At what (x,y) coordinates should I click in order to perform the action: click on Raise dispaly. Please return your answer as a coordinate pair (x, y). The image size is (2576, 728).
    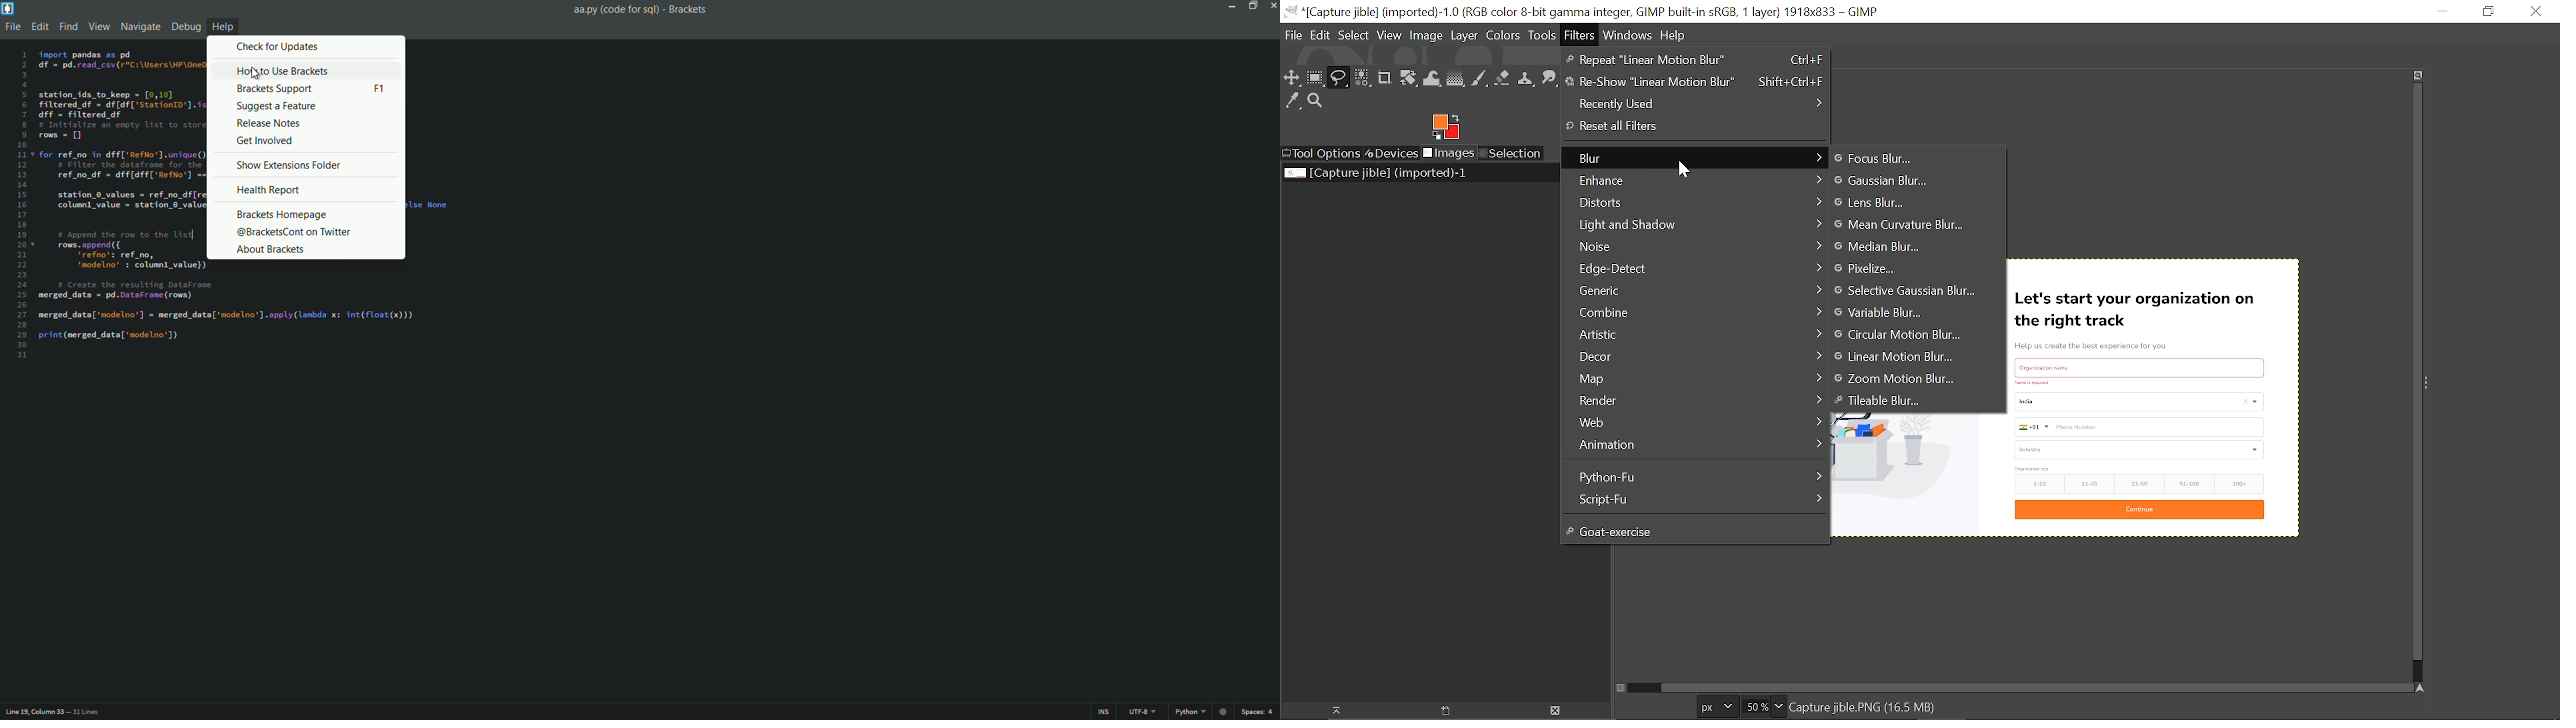
    Looking at the image, I should click on (1330, 711).